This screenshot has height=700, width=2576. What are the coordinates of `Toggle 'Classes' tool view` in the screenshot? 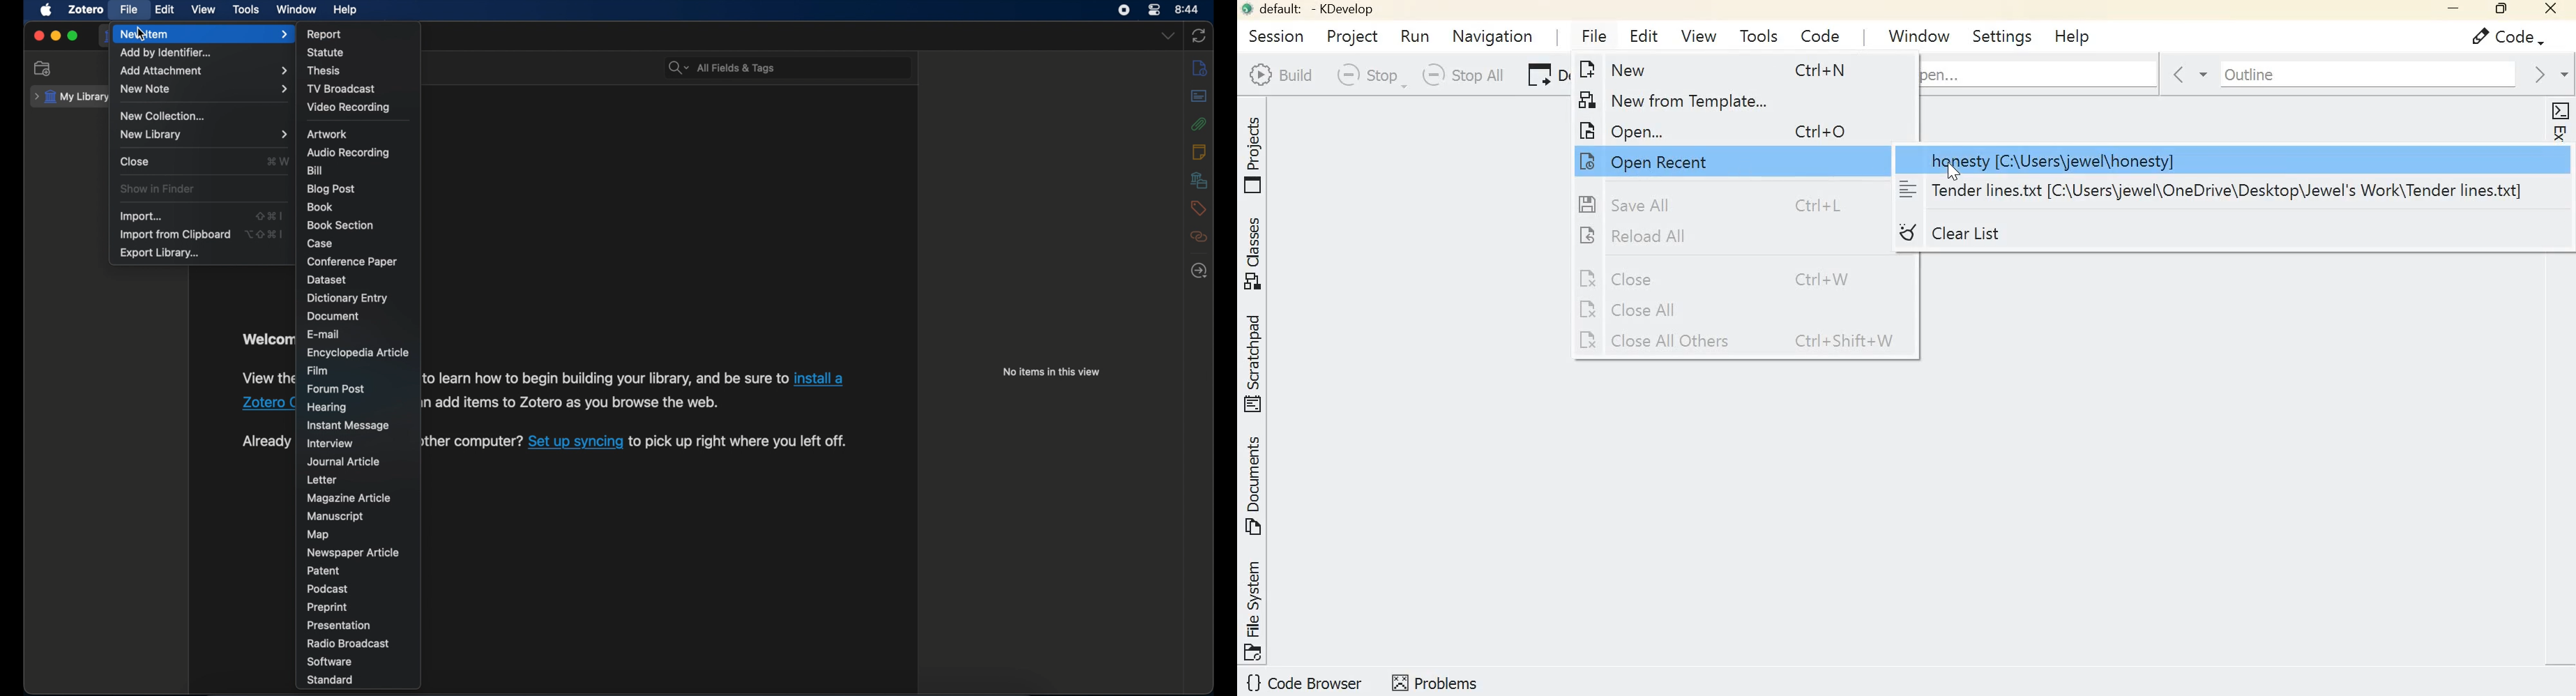 It's located at (1256, 254).